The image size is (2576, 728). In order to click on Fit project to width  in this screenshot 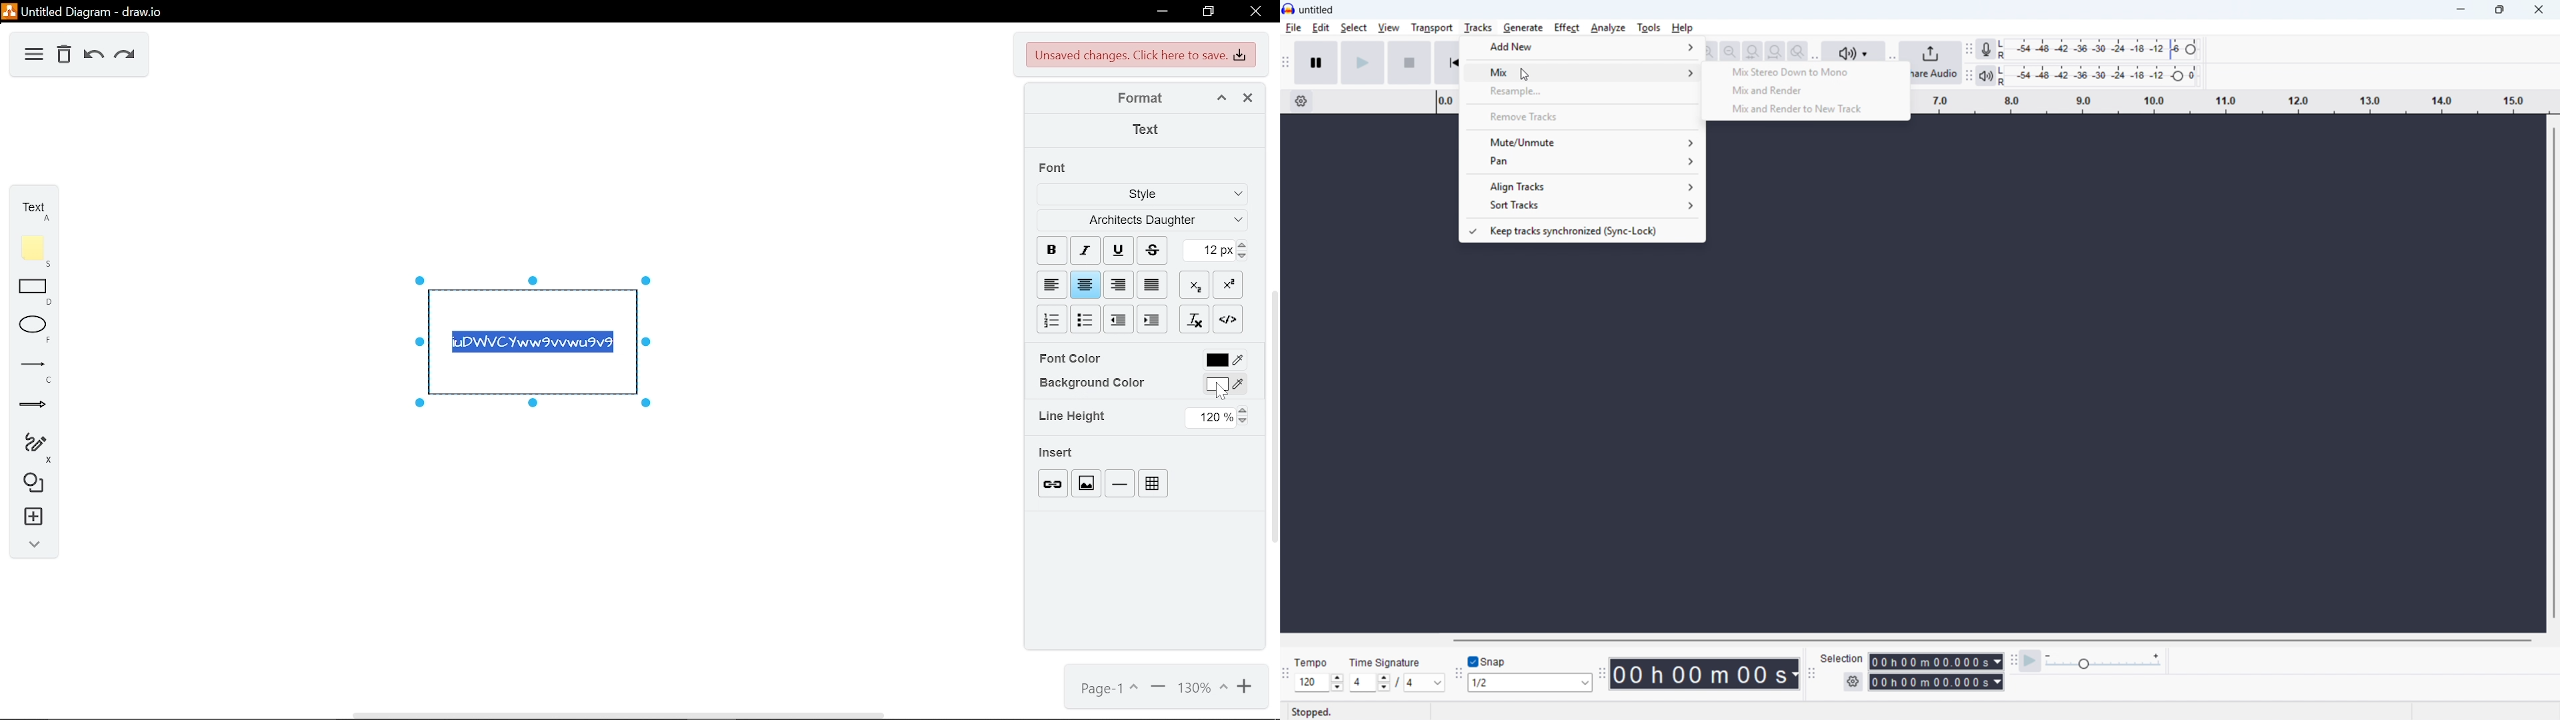, I will do `click(1776, 51)`.